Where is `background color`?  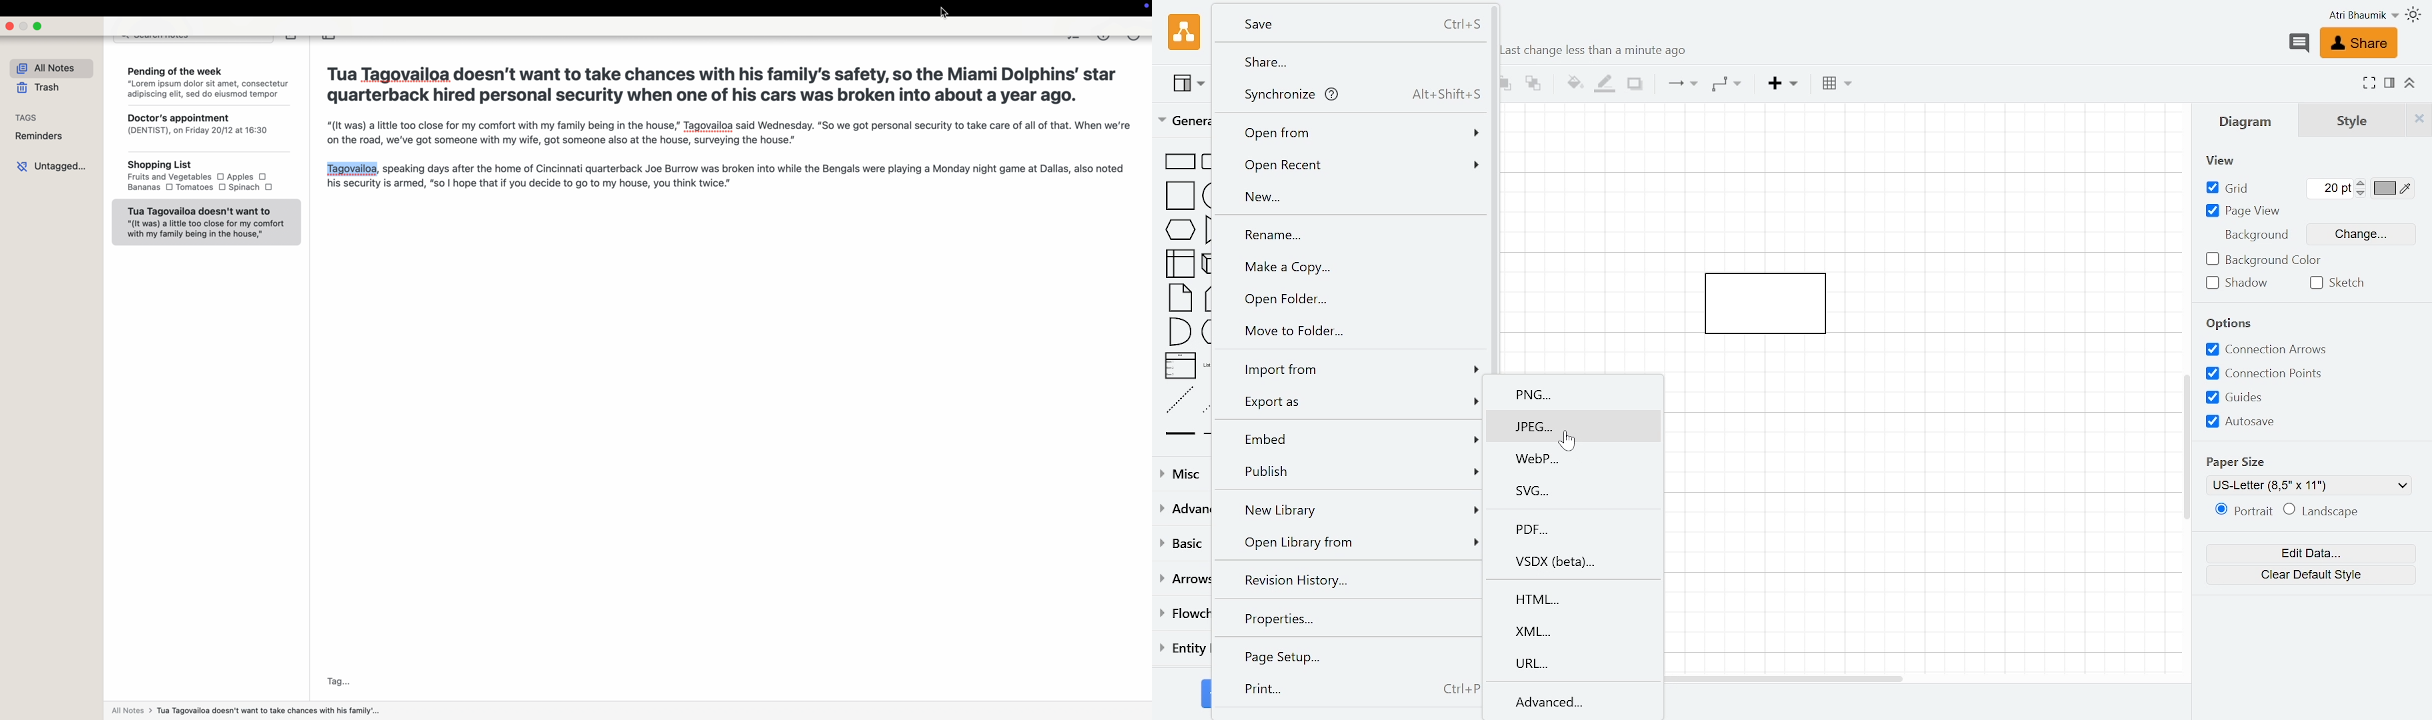
background color is located at coordinates (2262, 261).